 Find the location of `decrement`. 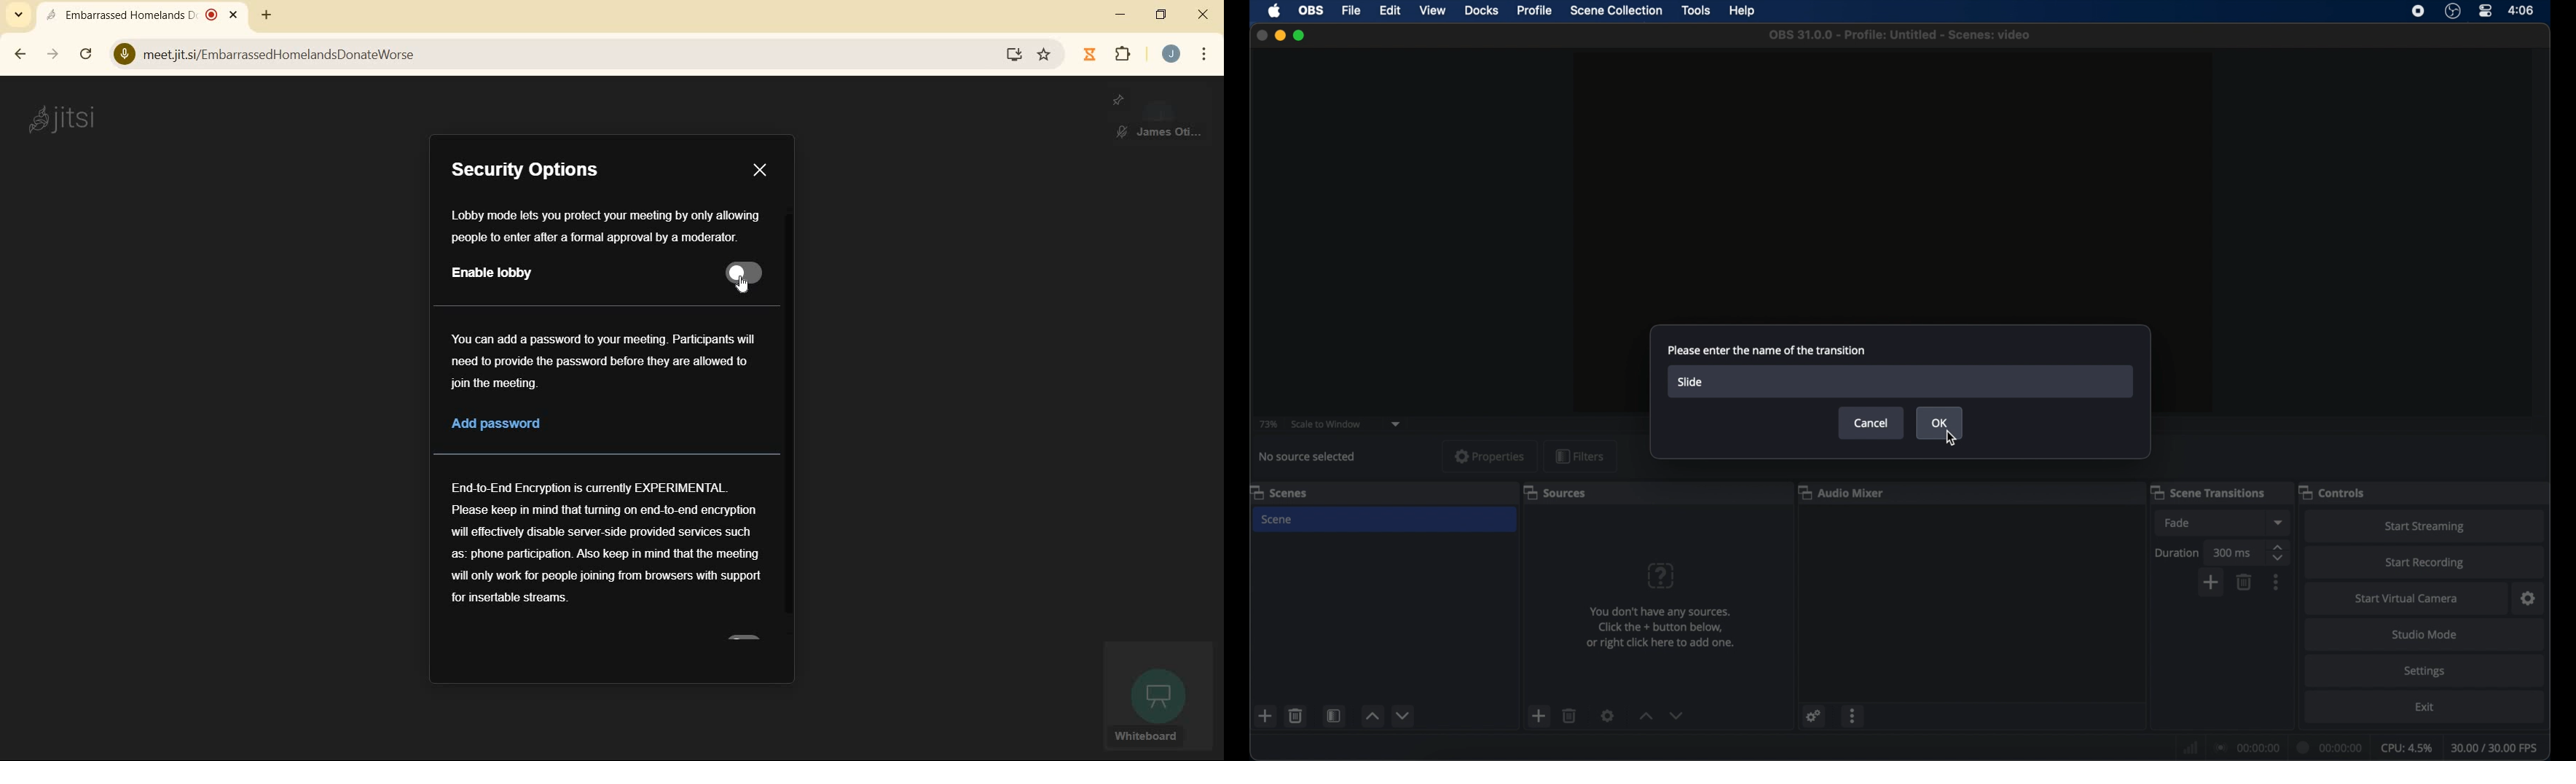

decrement is located at coordinates (1404, 715).